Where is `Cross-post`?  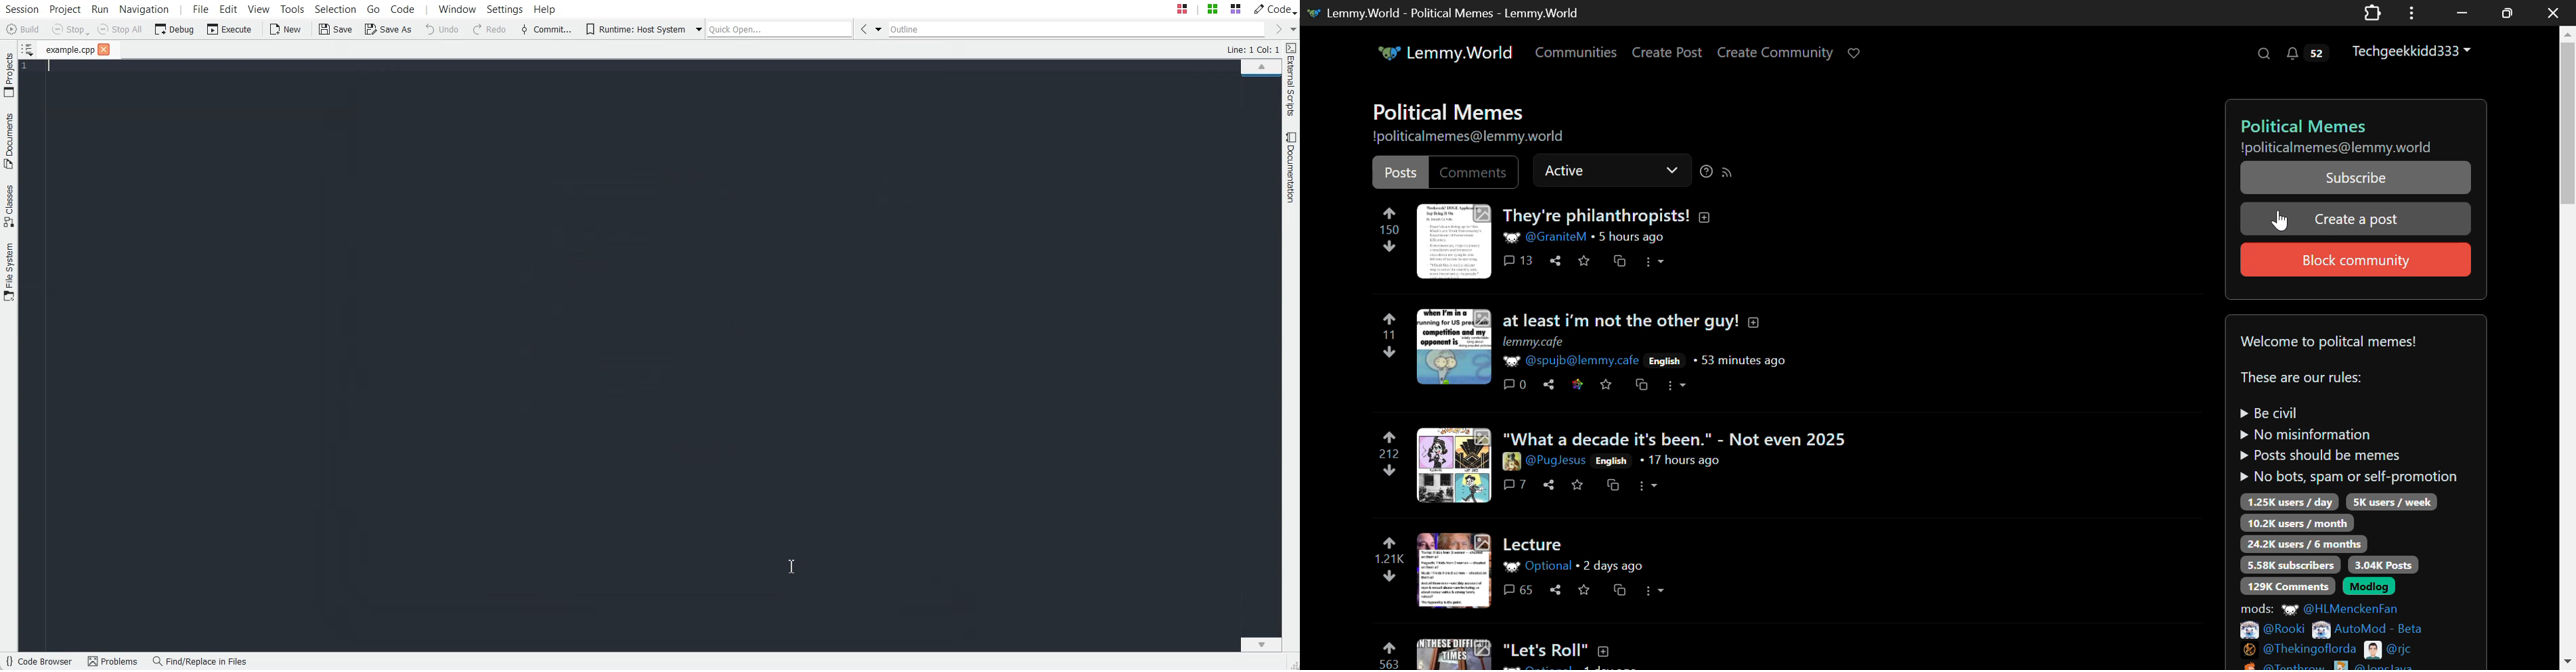 Cross-post is located at coordinates (1620, 591).